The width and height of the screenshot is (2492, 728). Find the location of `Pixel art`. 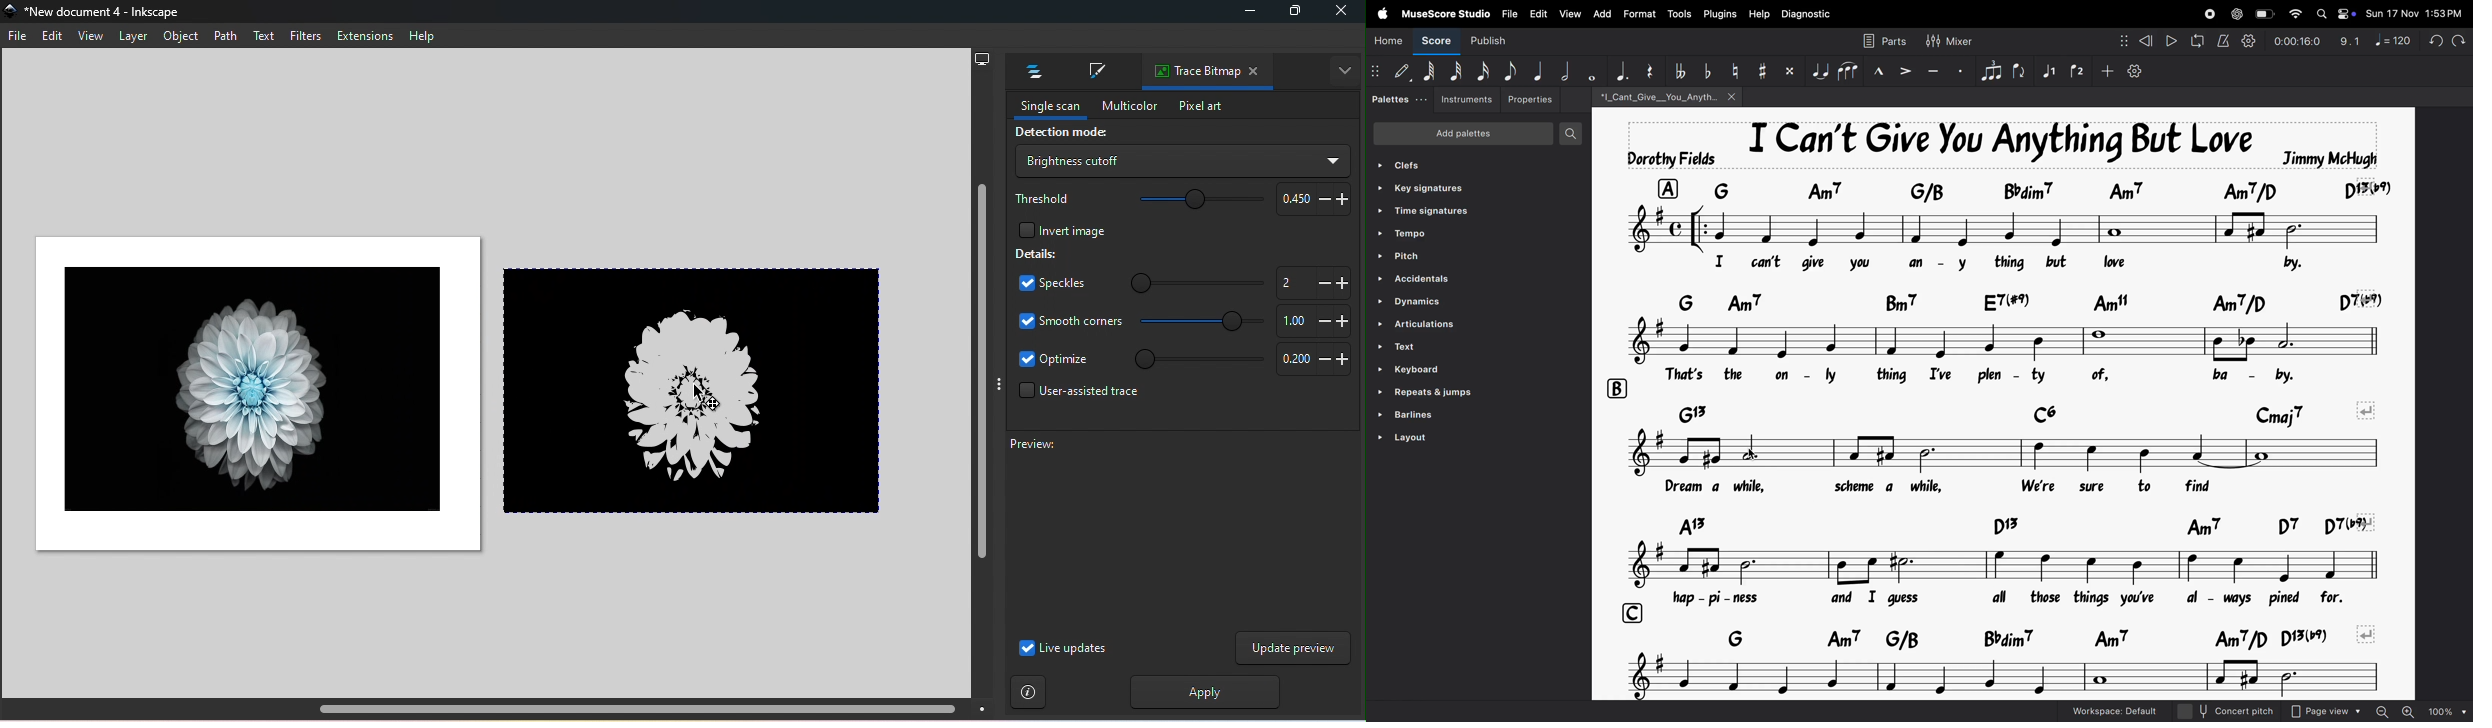

Pixel art is located at coordinates (1200, 107).